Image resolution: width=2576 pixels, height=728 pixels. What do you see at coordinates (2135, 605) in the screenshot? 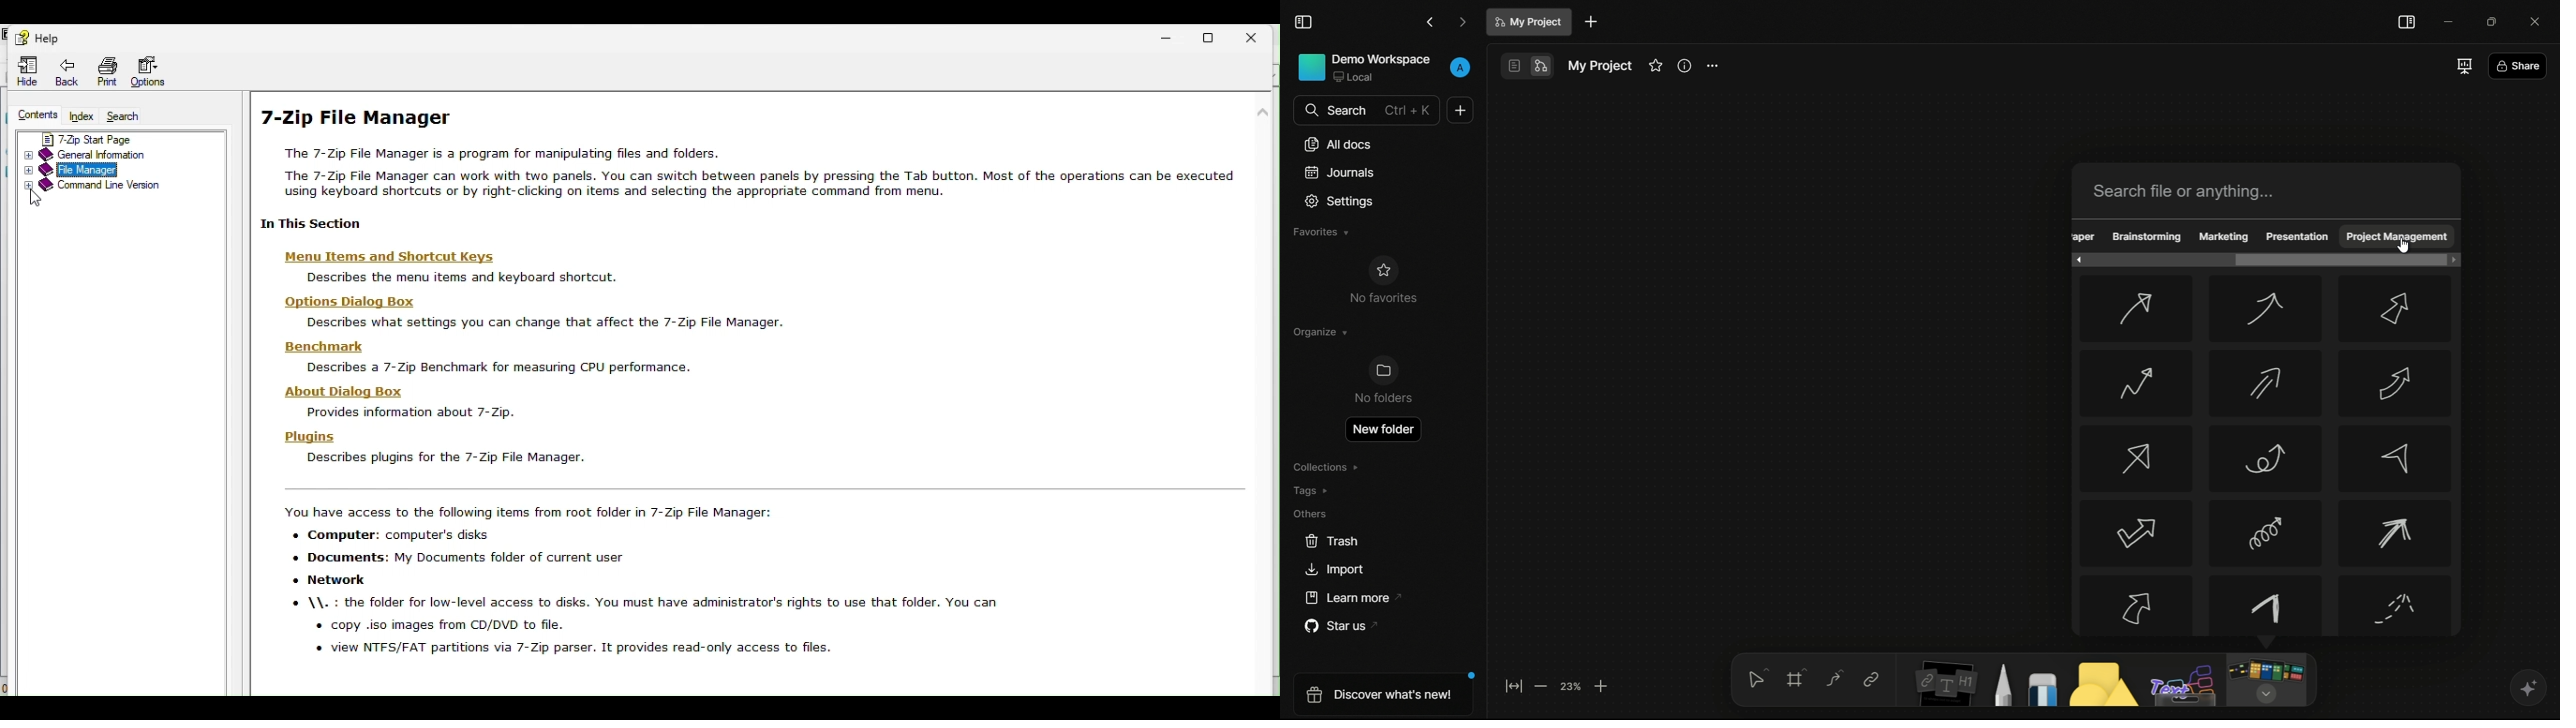
I see `arrow-13` at bounding box center [2135, 605].